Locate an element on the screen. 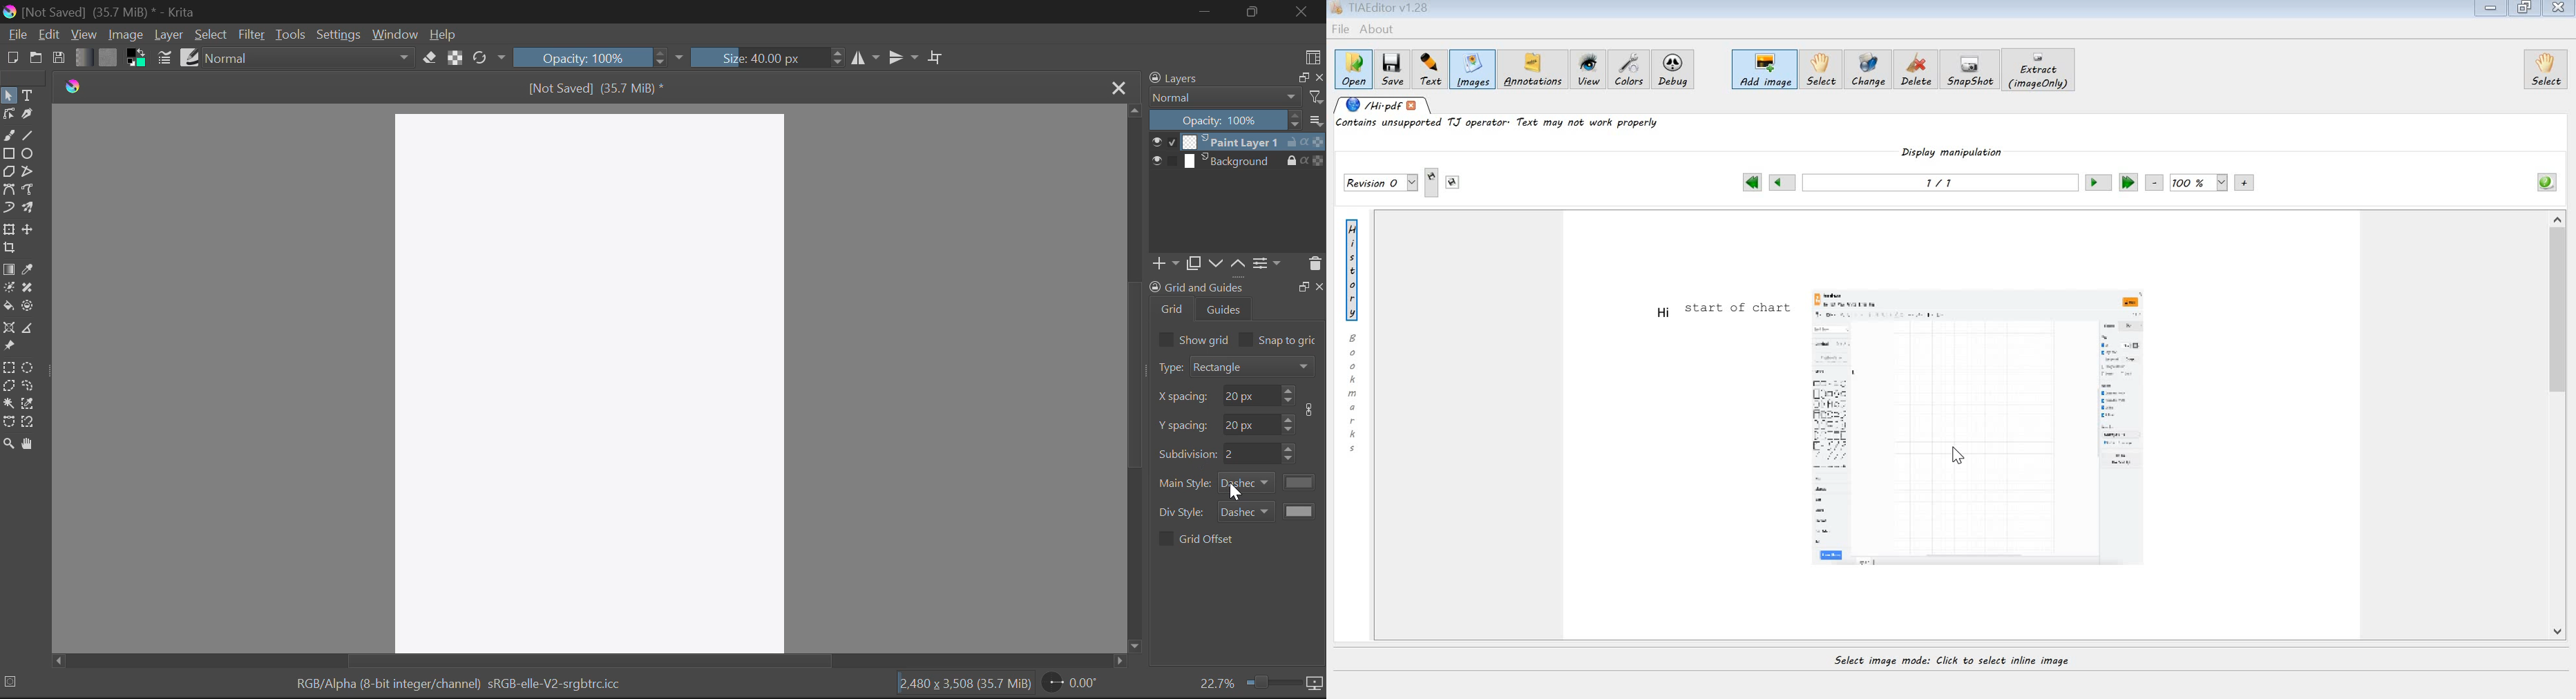 The width and height of the screenshot is (2576, 700). previous or next page is located at coordinates (1939, 185).